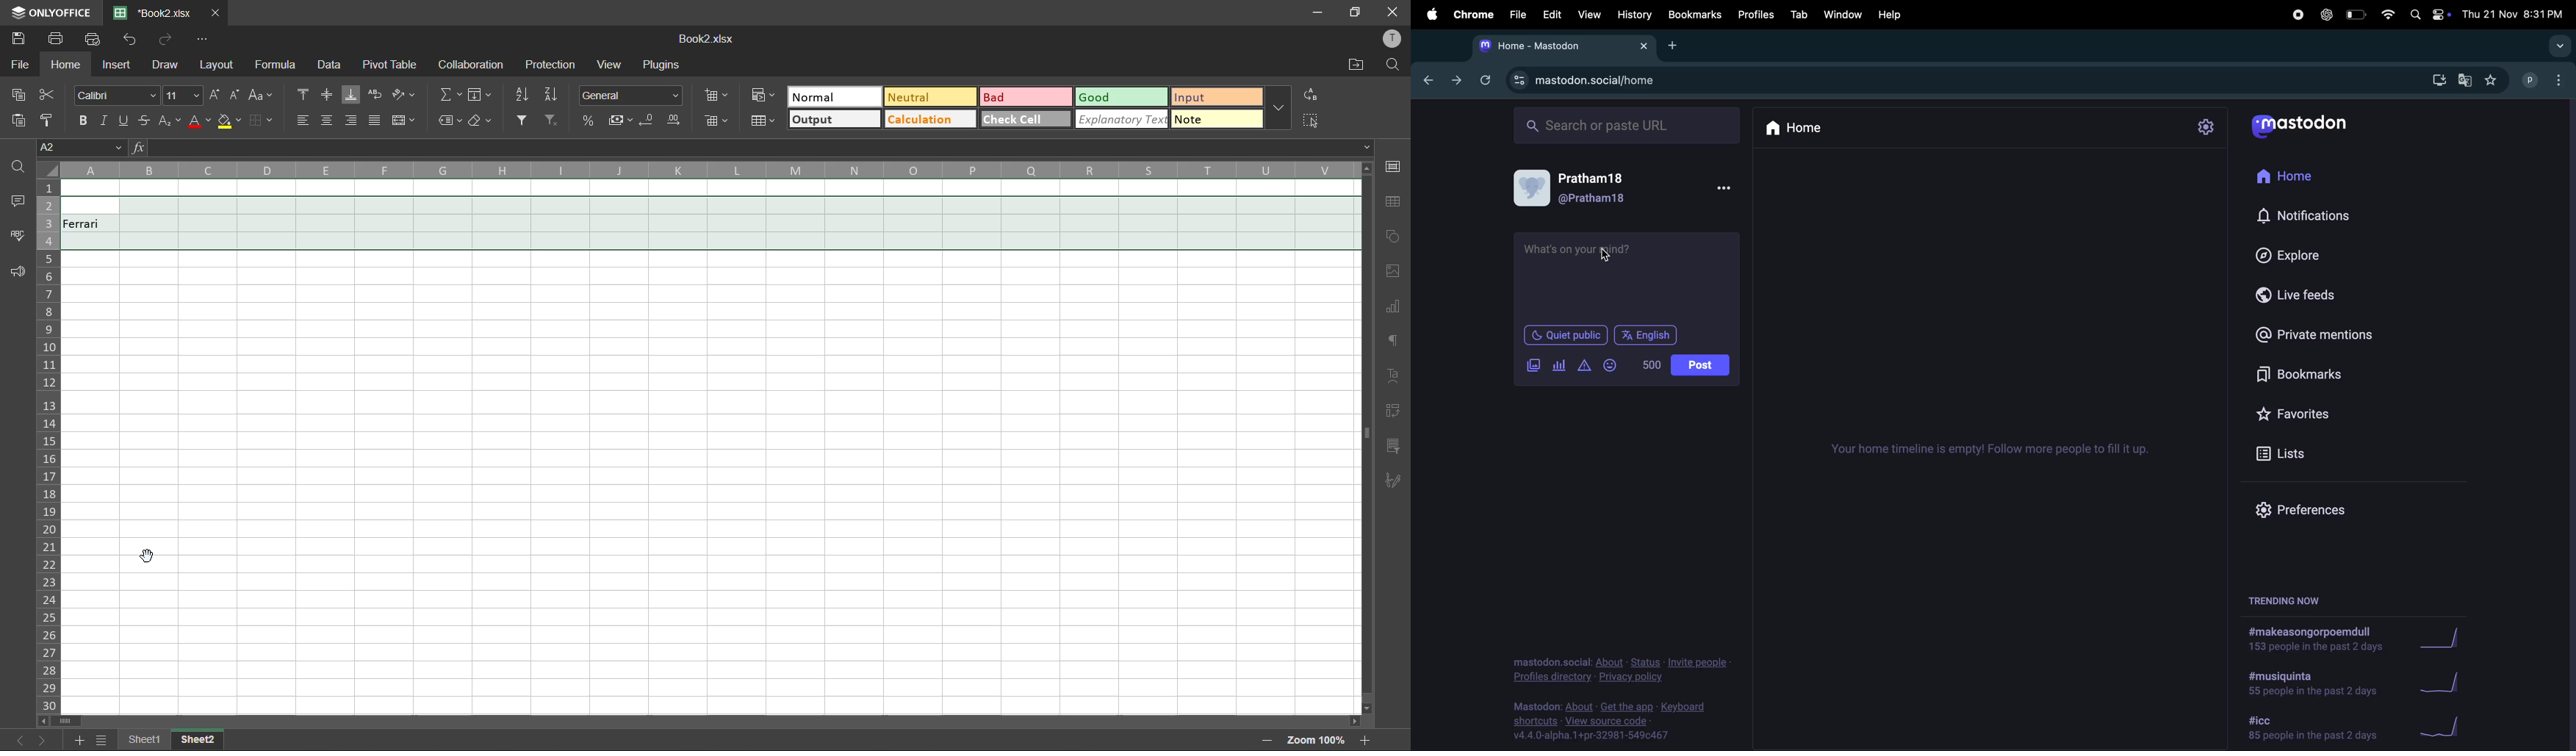  What do you see at coordinates (43, 741) in the screenshot?
I see `next` at bounding box center [43, 741].